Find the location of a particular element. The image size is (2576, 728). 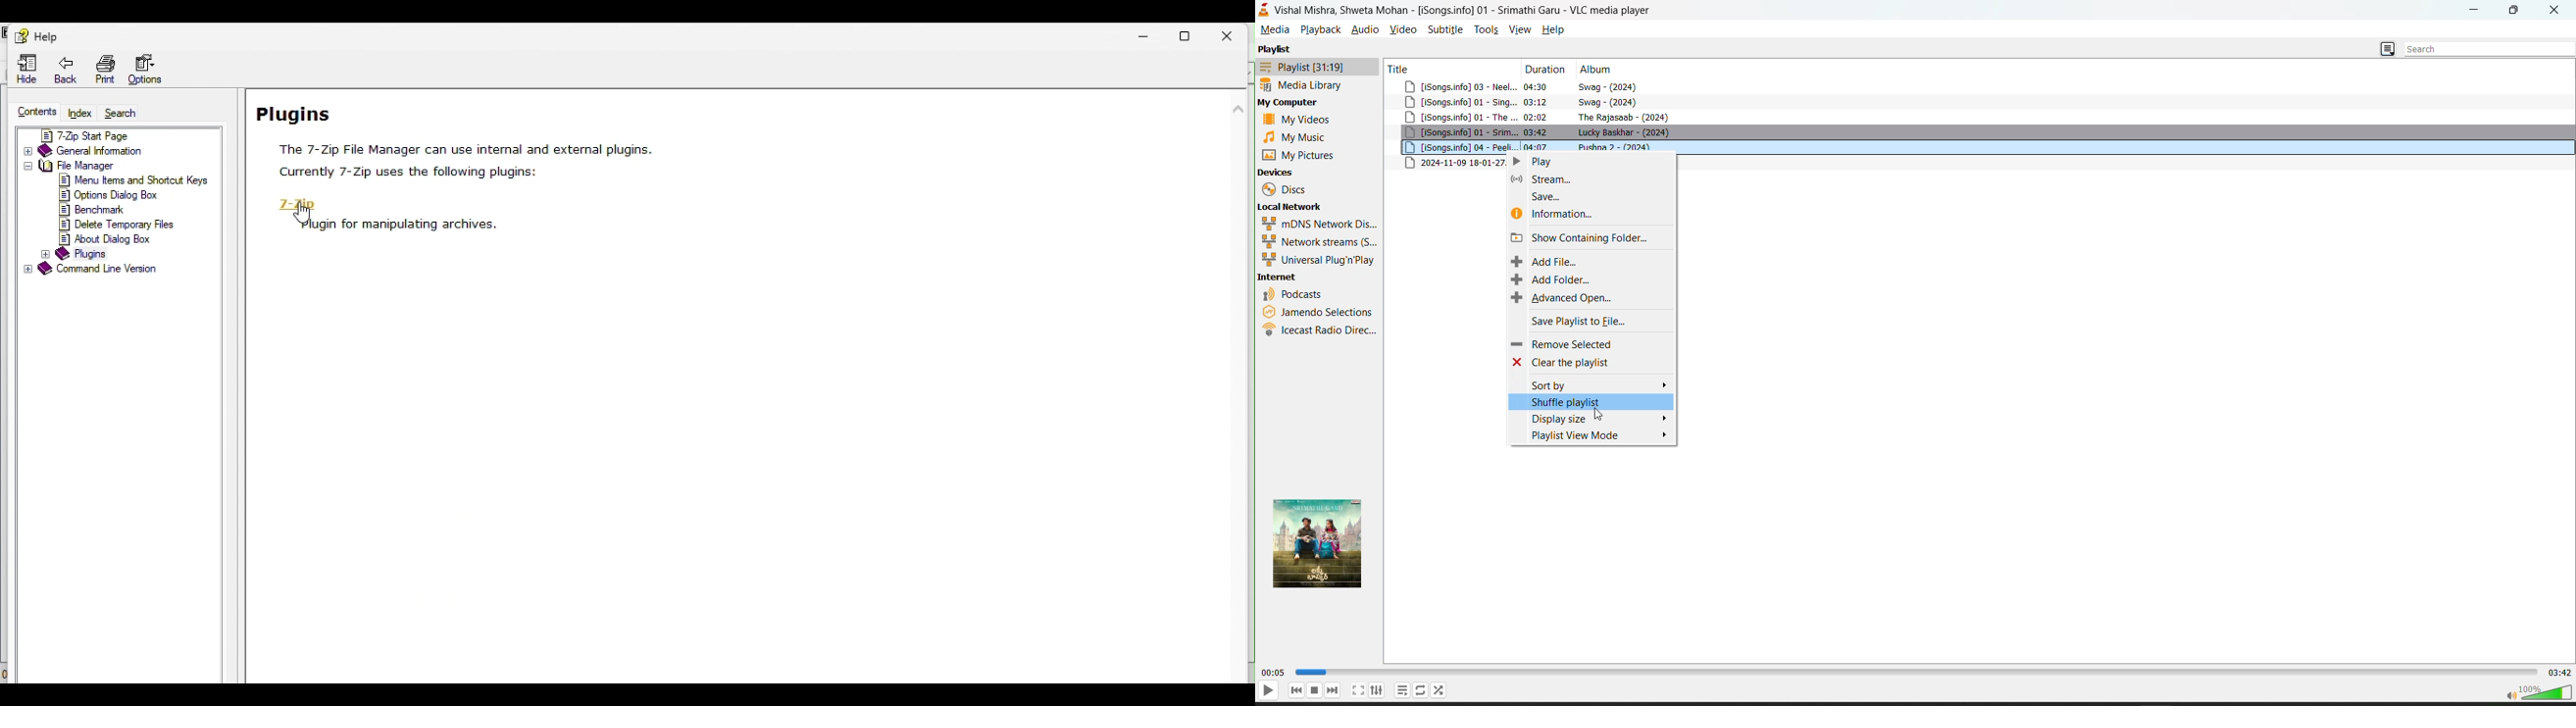

Command Line Version is located at coordinates (92, 271).